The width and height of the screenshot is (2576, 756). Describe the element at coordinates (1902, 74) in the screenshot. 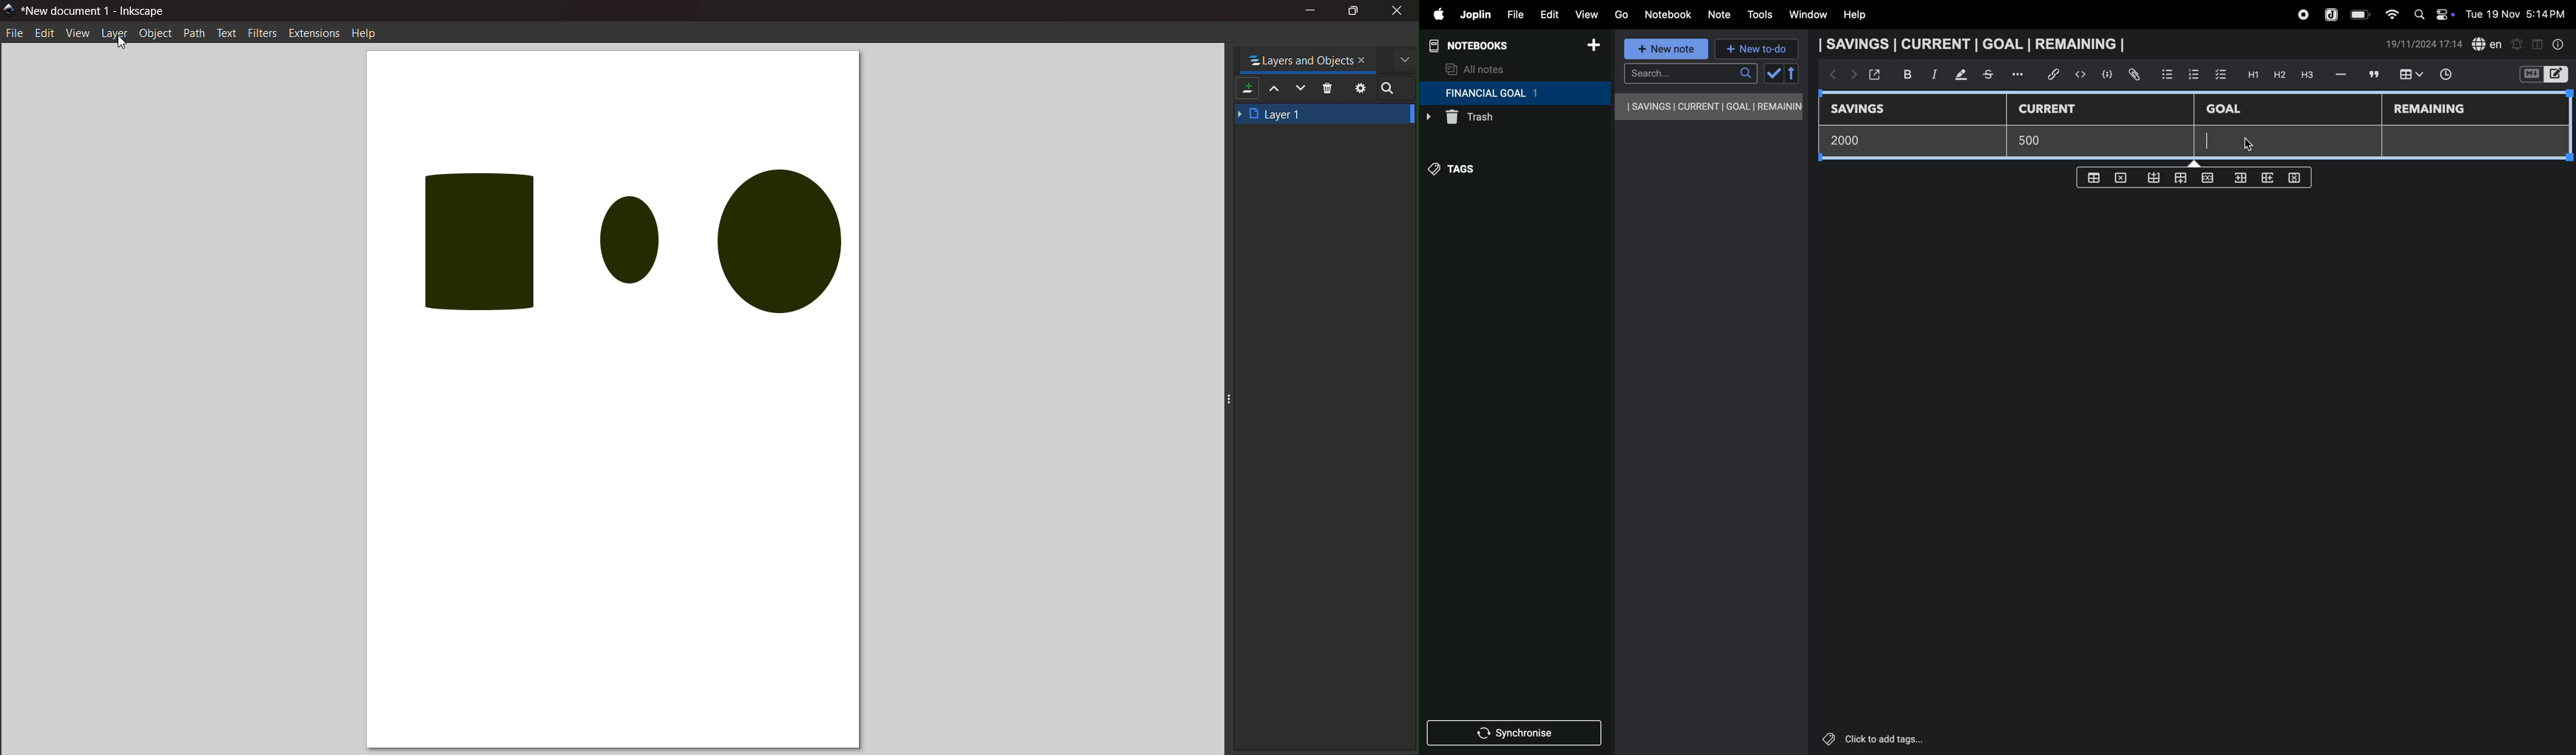

I see `bold` at that location.